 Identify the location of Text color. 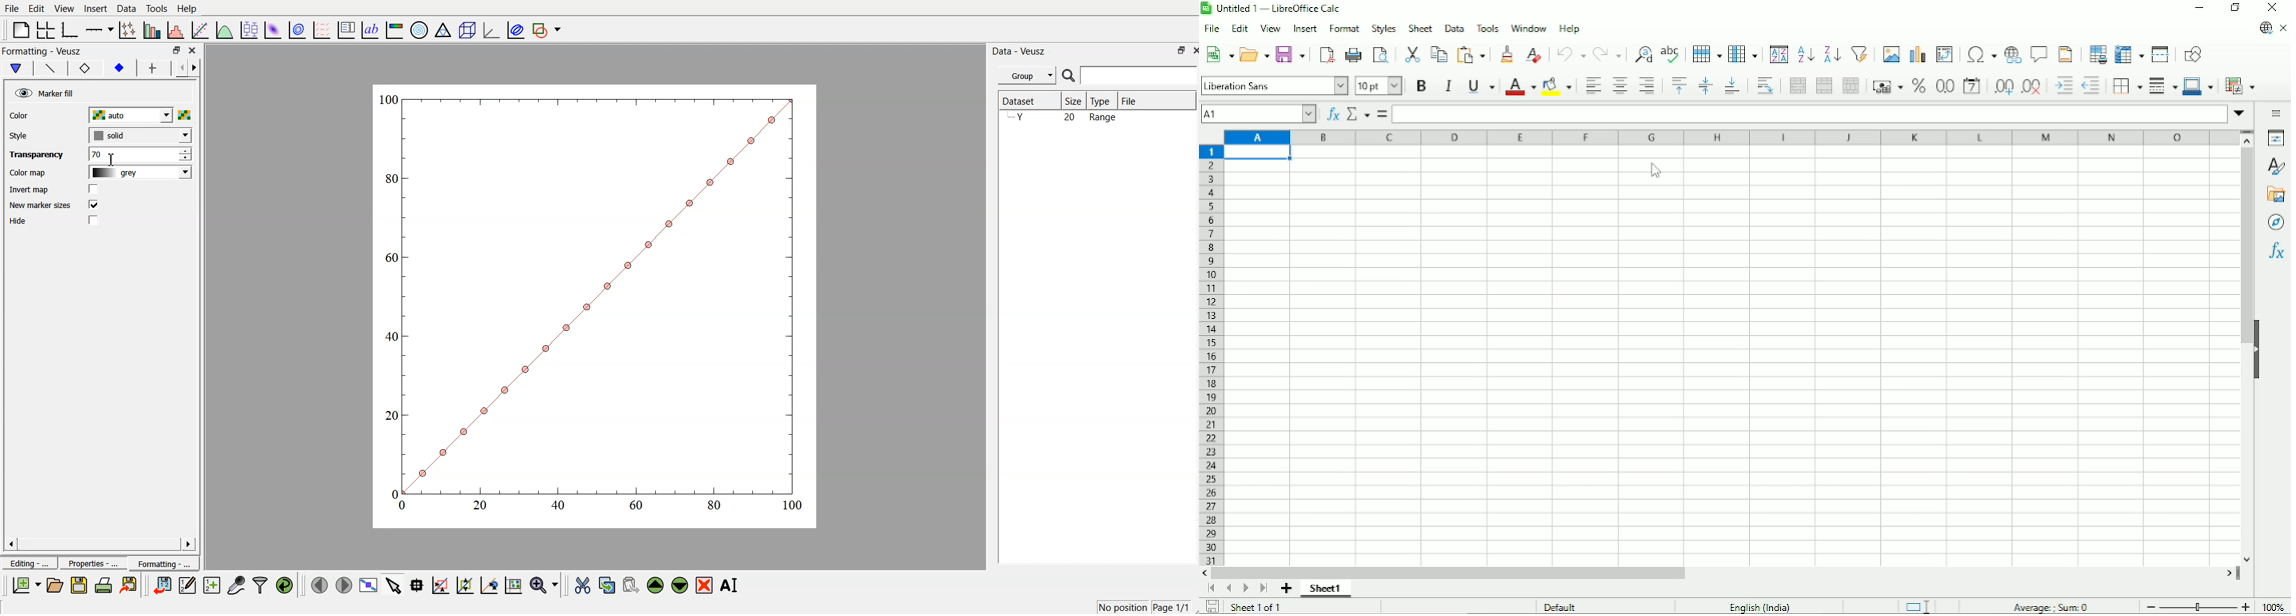
(1520, 86).